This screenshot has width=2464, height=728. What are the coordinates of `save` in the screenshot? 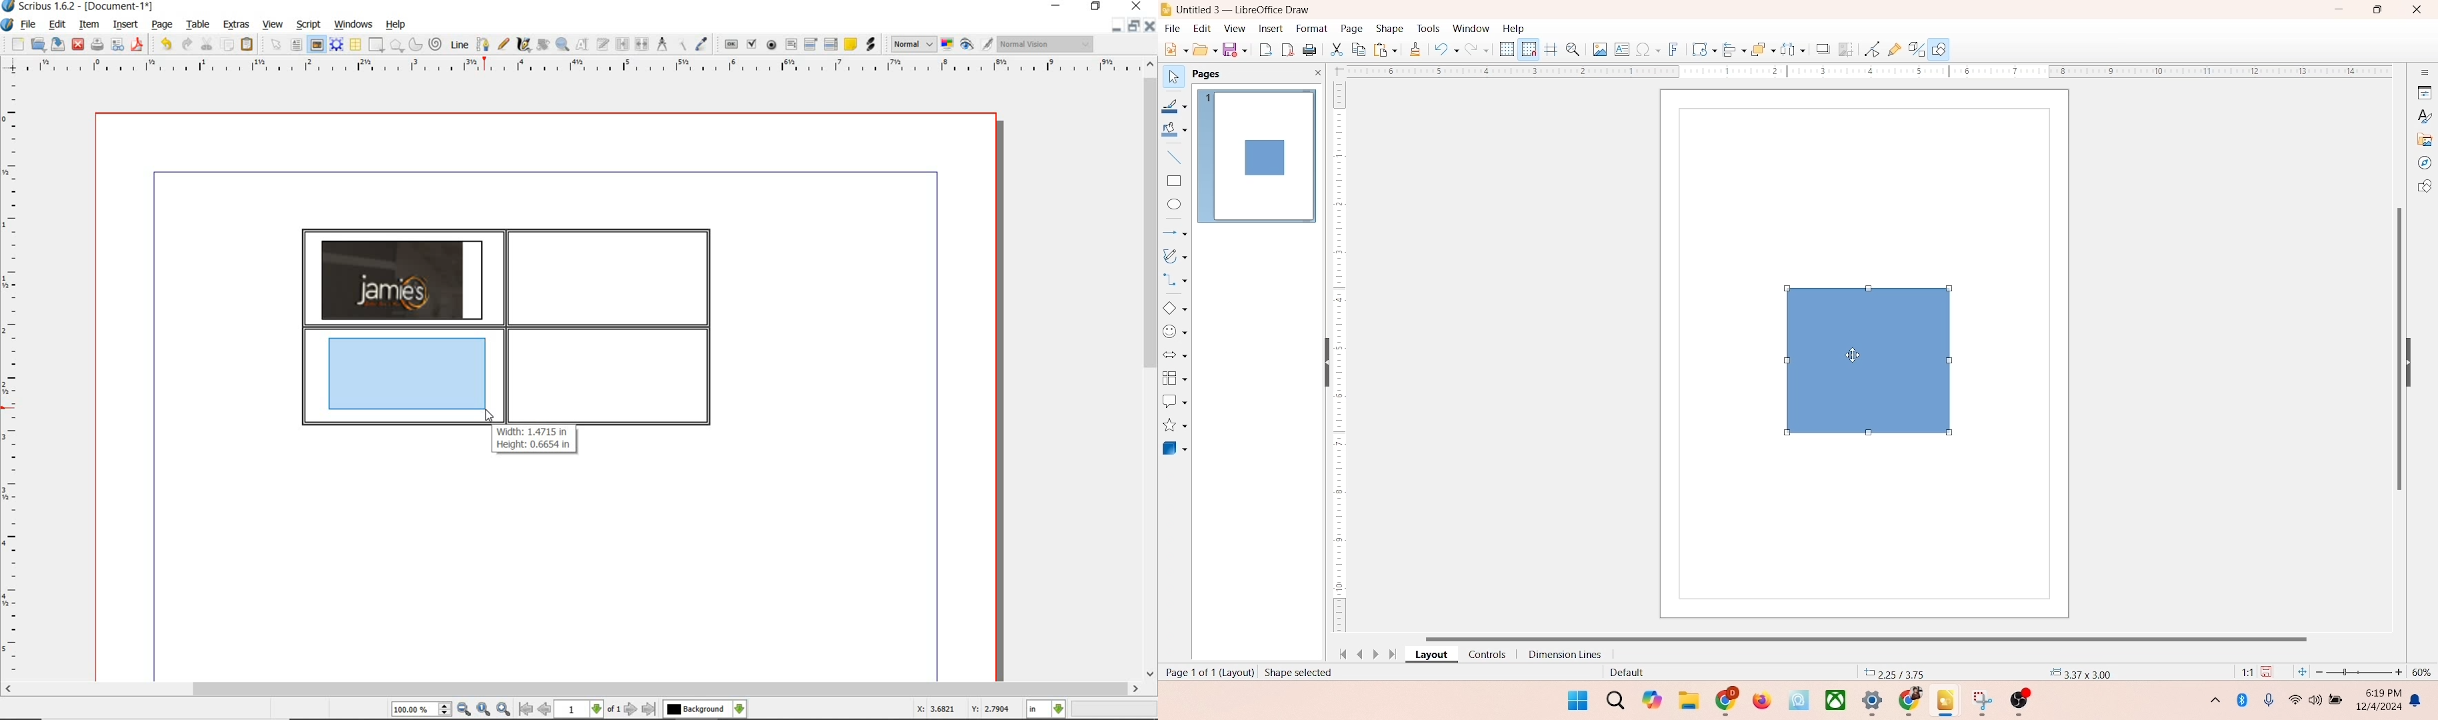 It's located at (59, 43).